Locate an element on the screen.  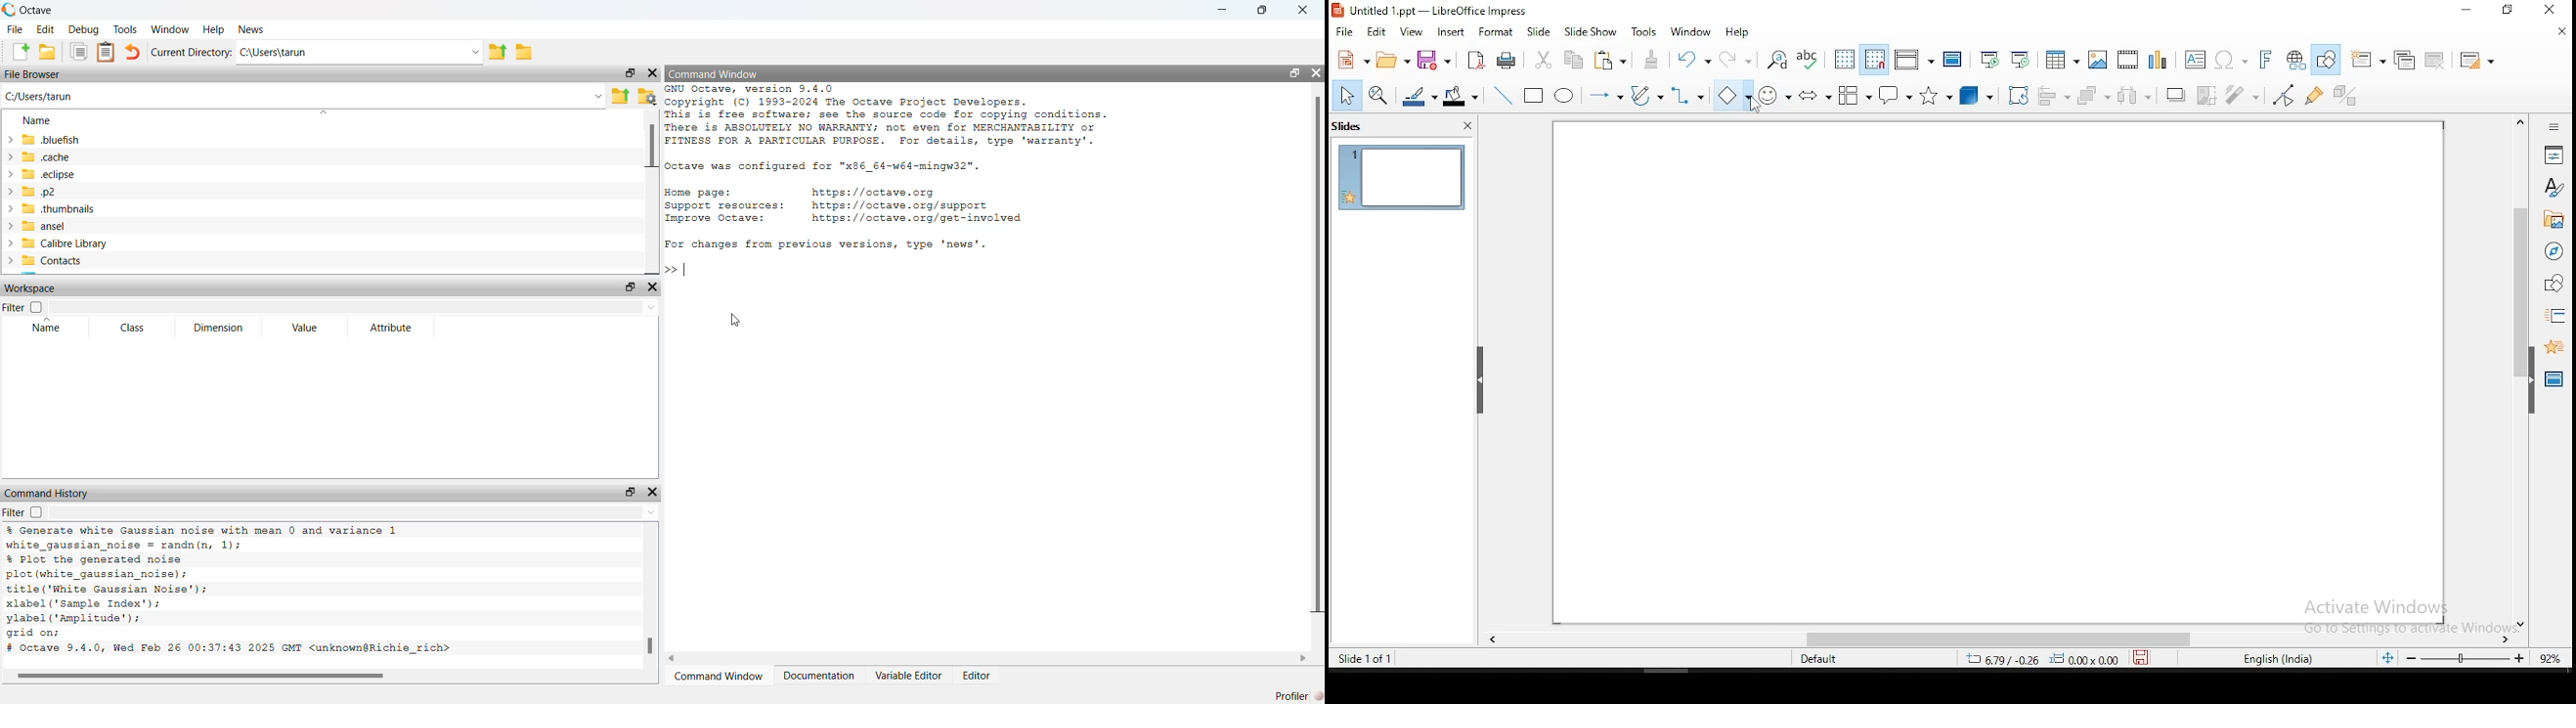
snap to grids is located at coordinates (1875, 58).